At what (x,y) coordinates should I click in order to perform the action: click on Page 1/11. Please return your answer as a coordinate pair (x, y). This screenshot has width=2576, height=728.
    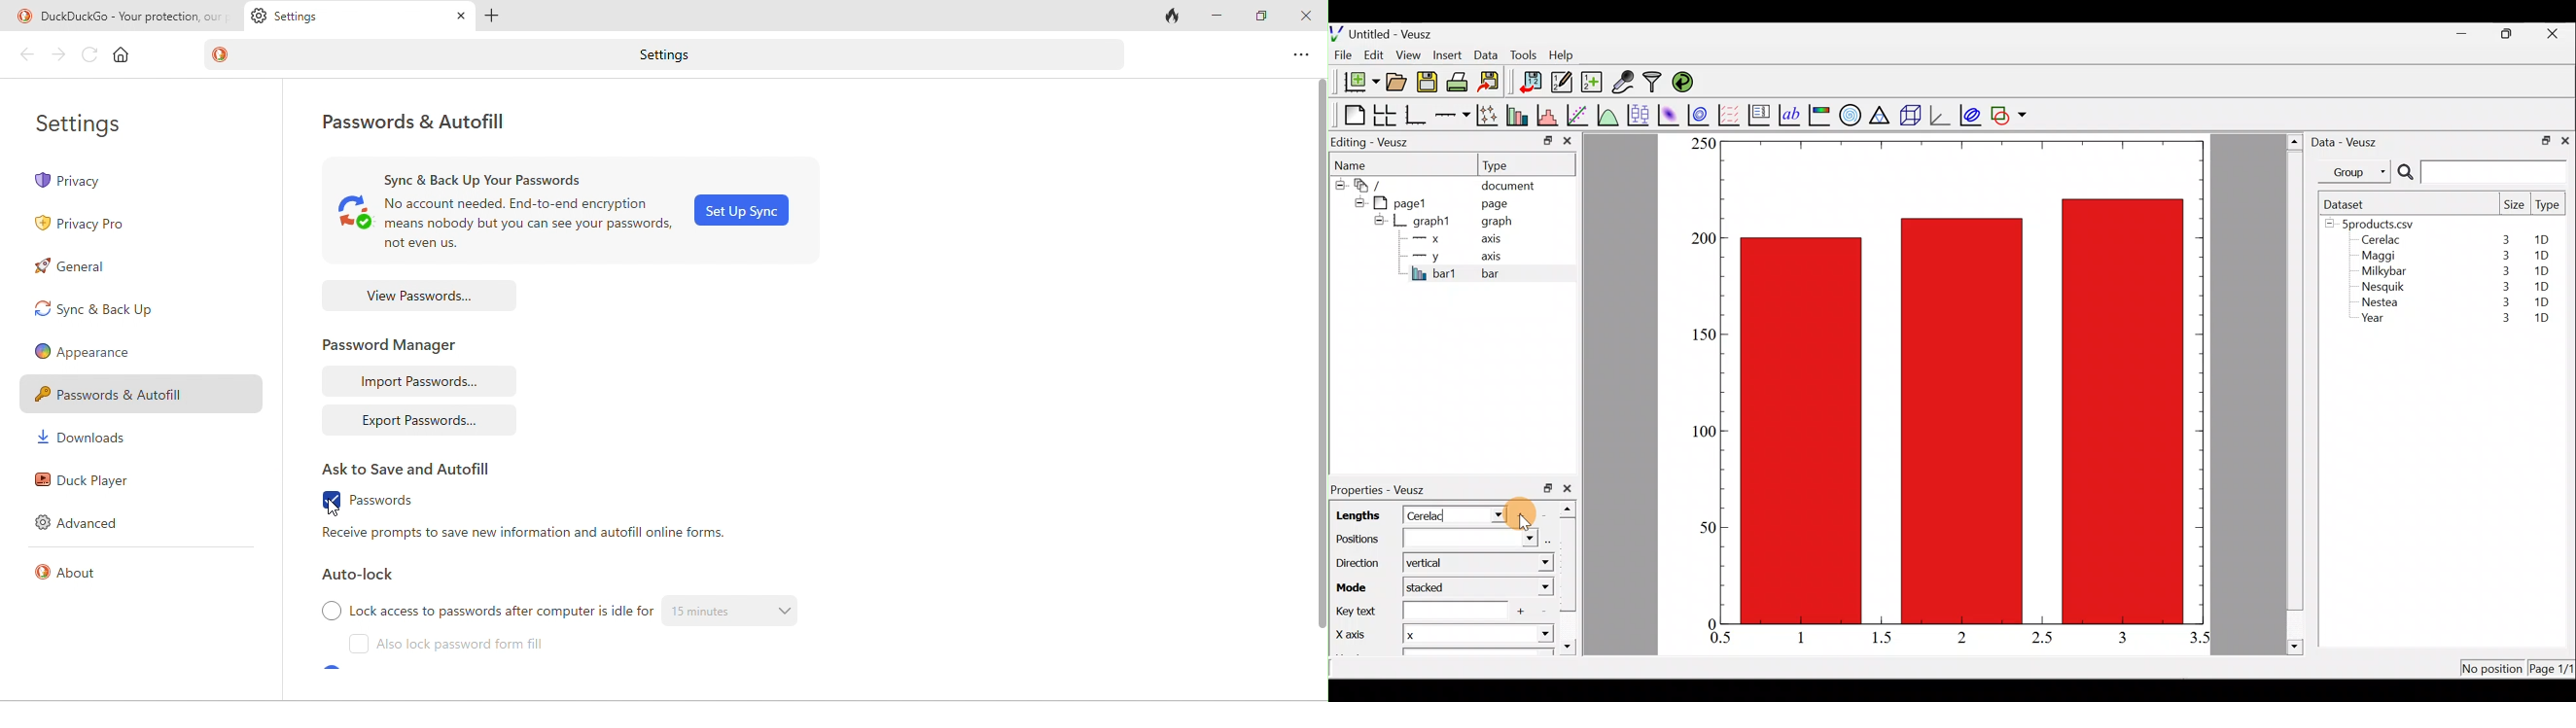
    Looking at the image, I should click on (2554, 671).